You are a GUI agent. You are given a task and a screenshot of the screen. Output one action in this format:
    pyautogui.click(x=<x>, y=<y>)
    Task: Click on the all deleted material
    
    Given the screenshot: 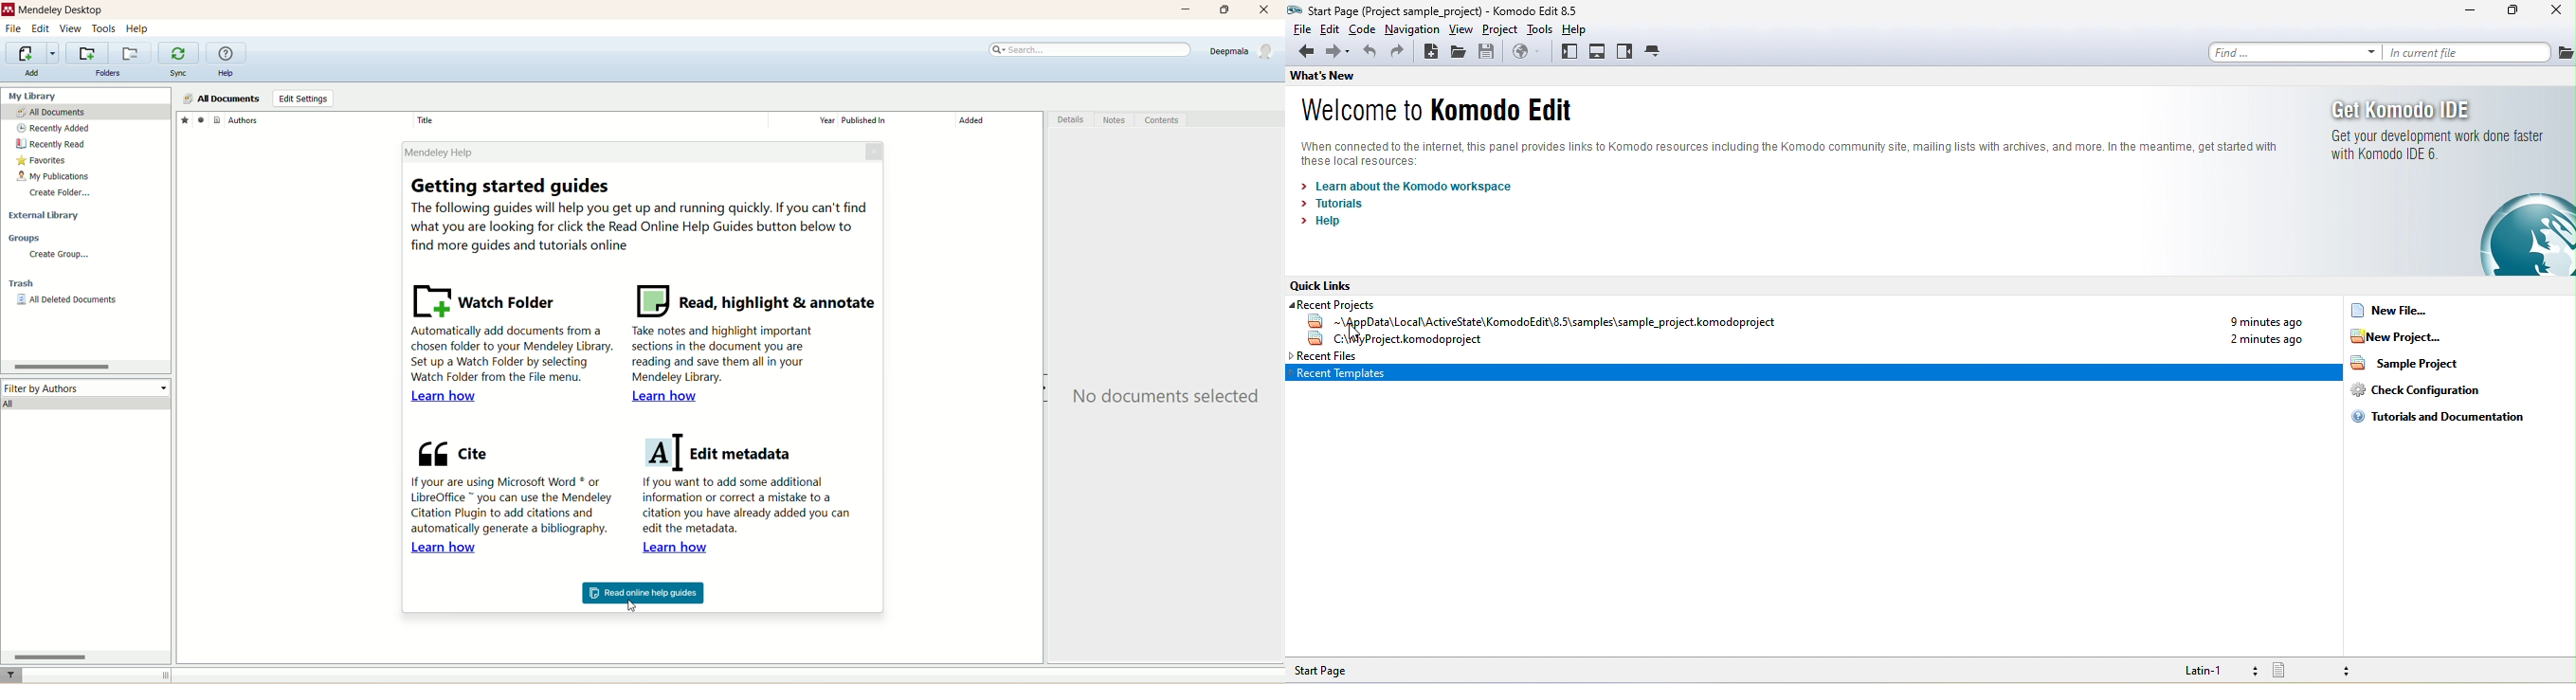 What is the action you would take?
    pyautogui.click(x=68, y=301)
    